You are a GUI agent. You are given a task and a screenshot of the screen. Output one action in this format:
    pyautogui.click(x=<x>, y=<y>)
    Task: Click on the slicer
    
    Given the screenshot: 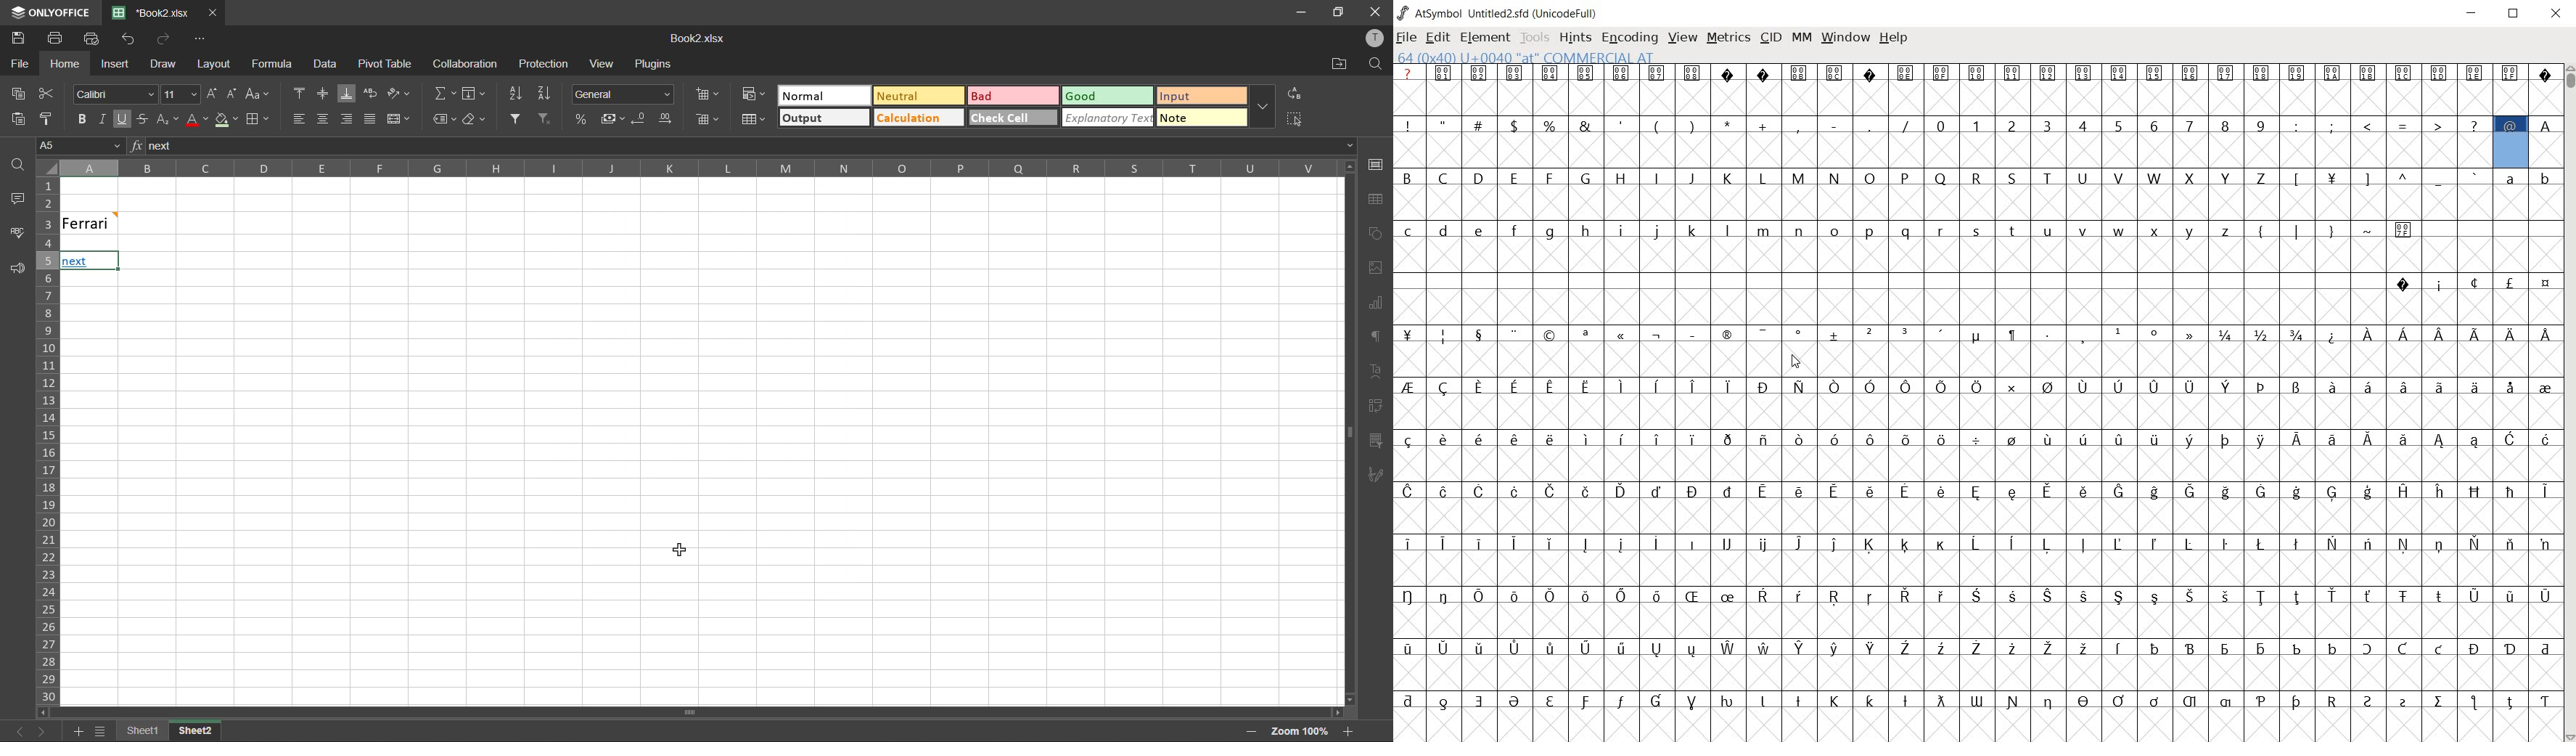 What is the action you would take?
    pyautogui.click(x=1375, y=441)
    